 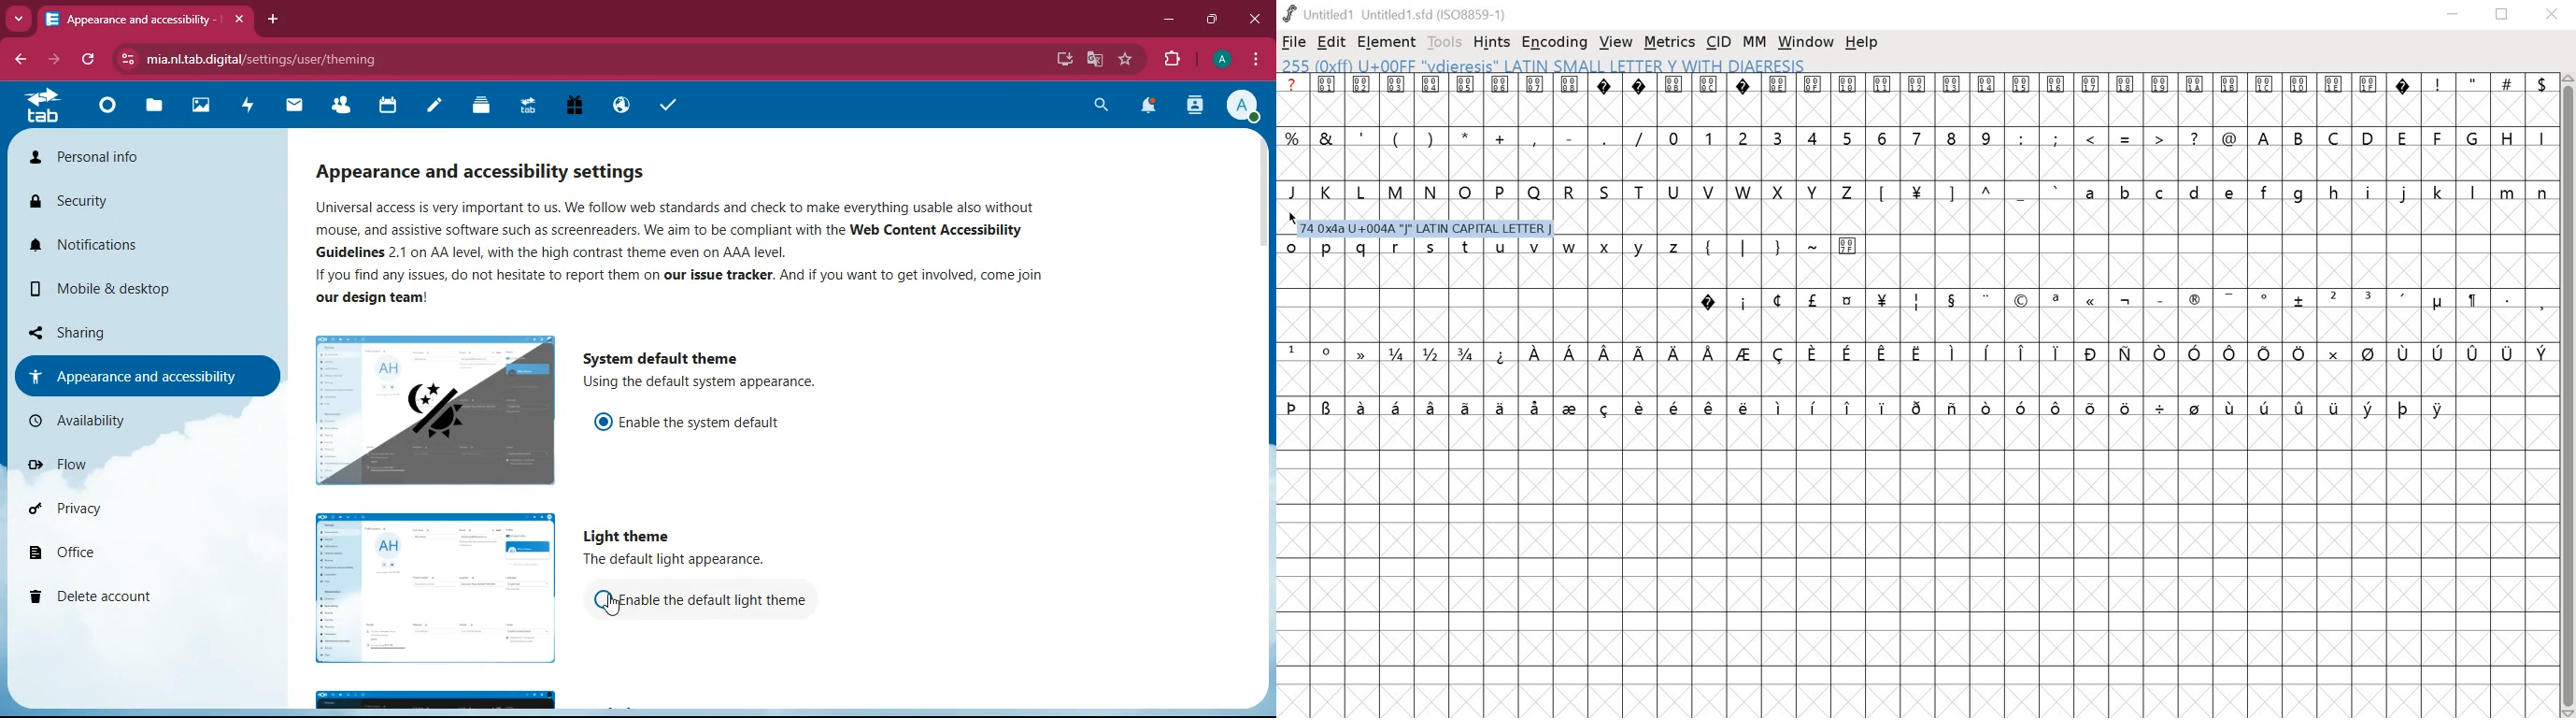 I want to click on tab, so click(x=527, y=107).